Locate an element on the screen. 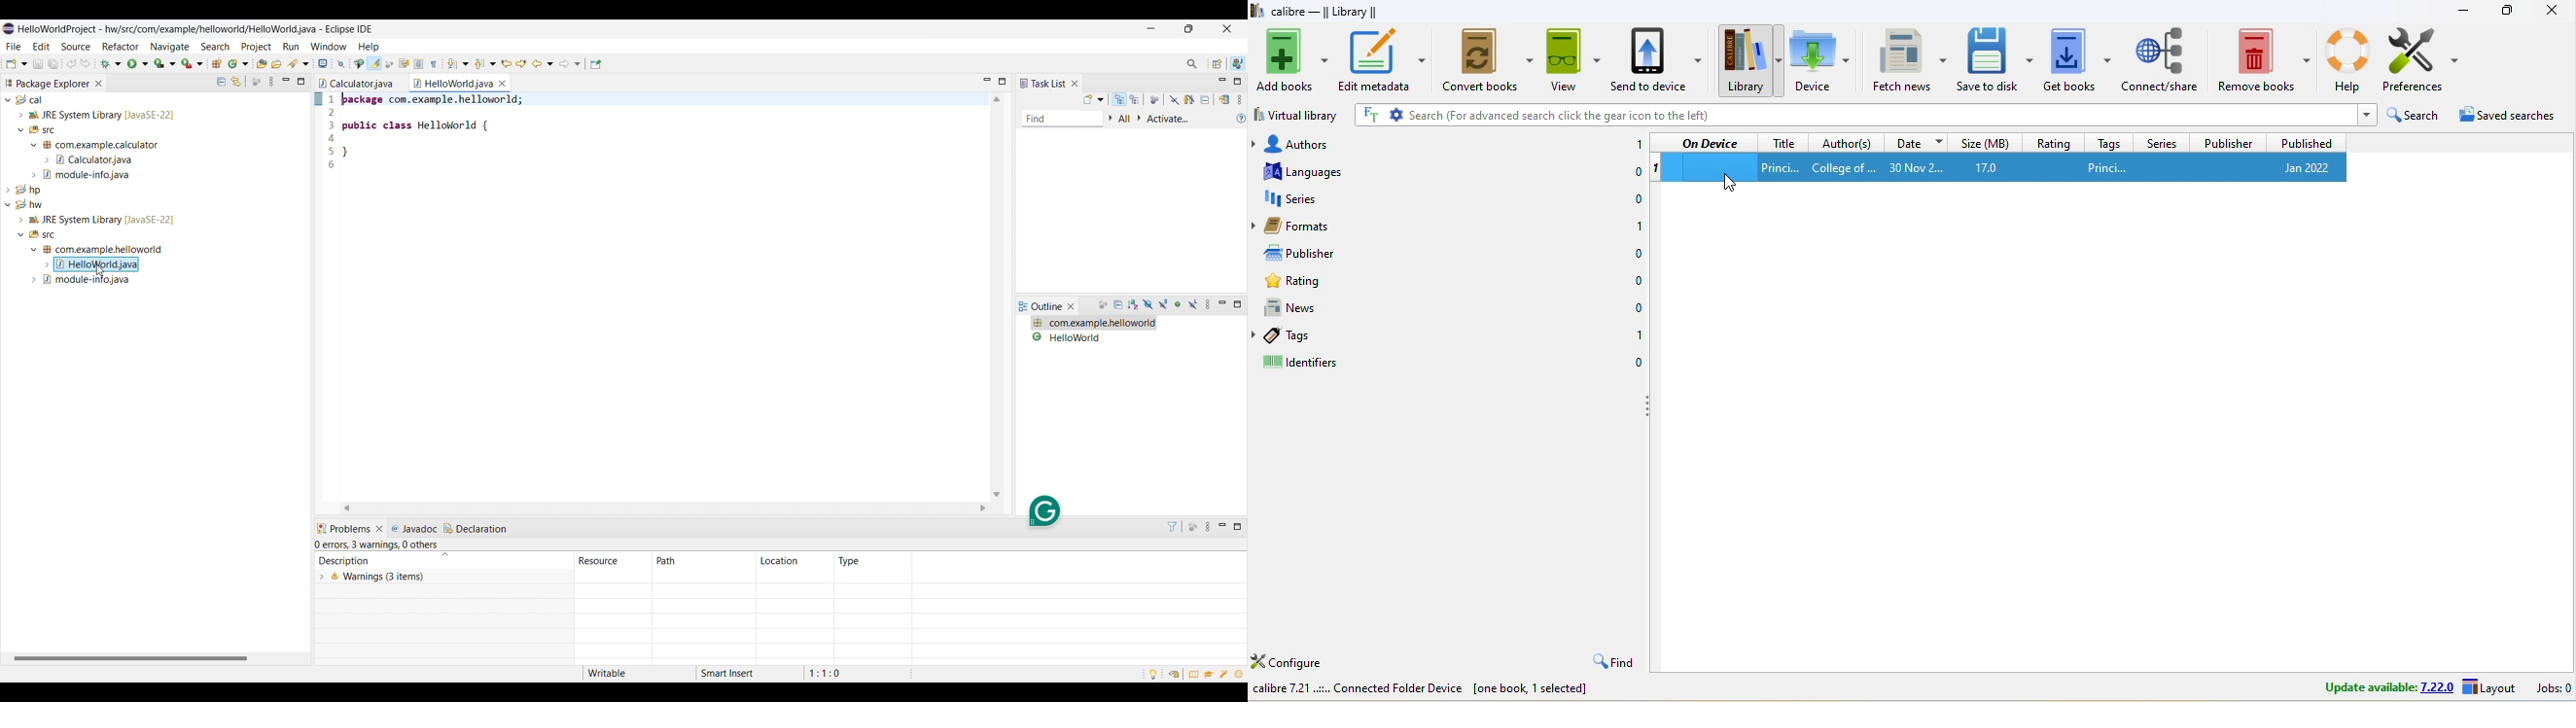 The width and height of the screenshot is (2576, 728). languages is located at coordinates (1302, 170).